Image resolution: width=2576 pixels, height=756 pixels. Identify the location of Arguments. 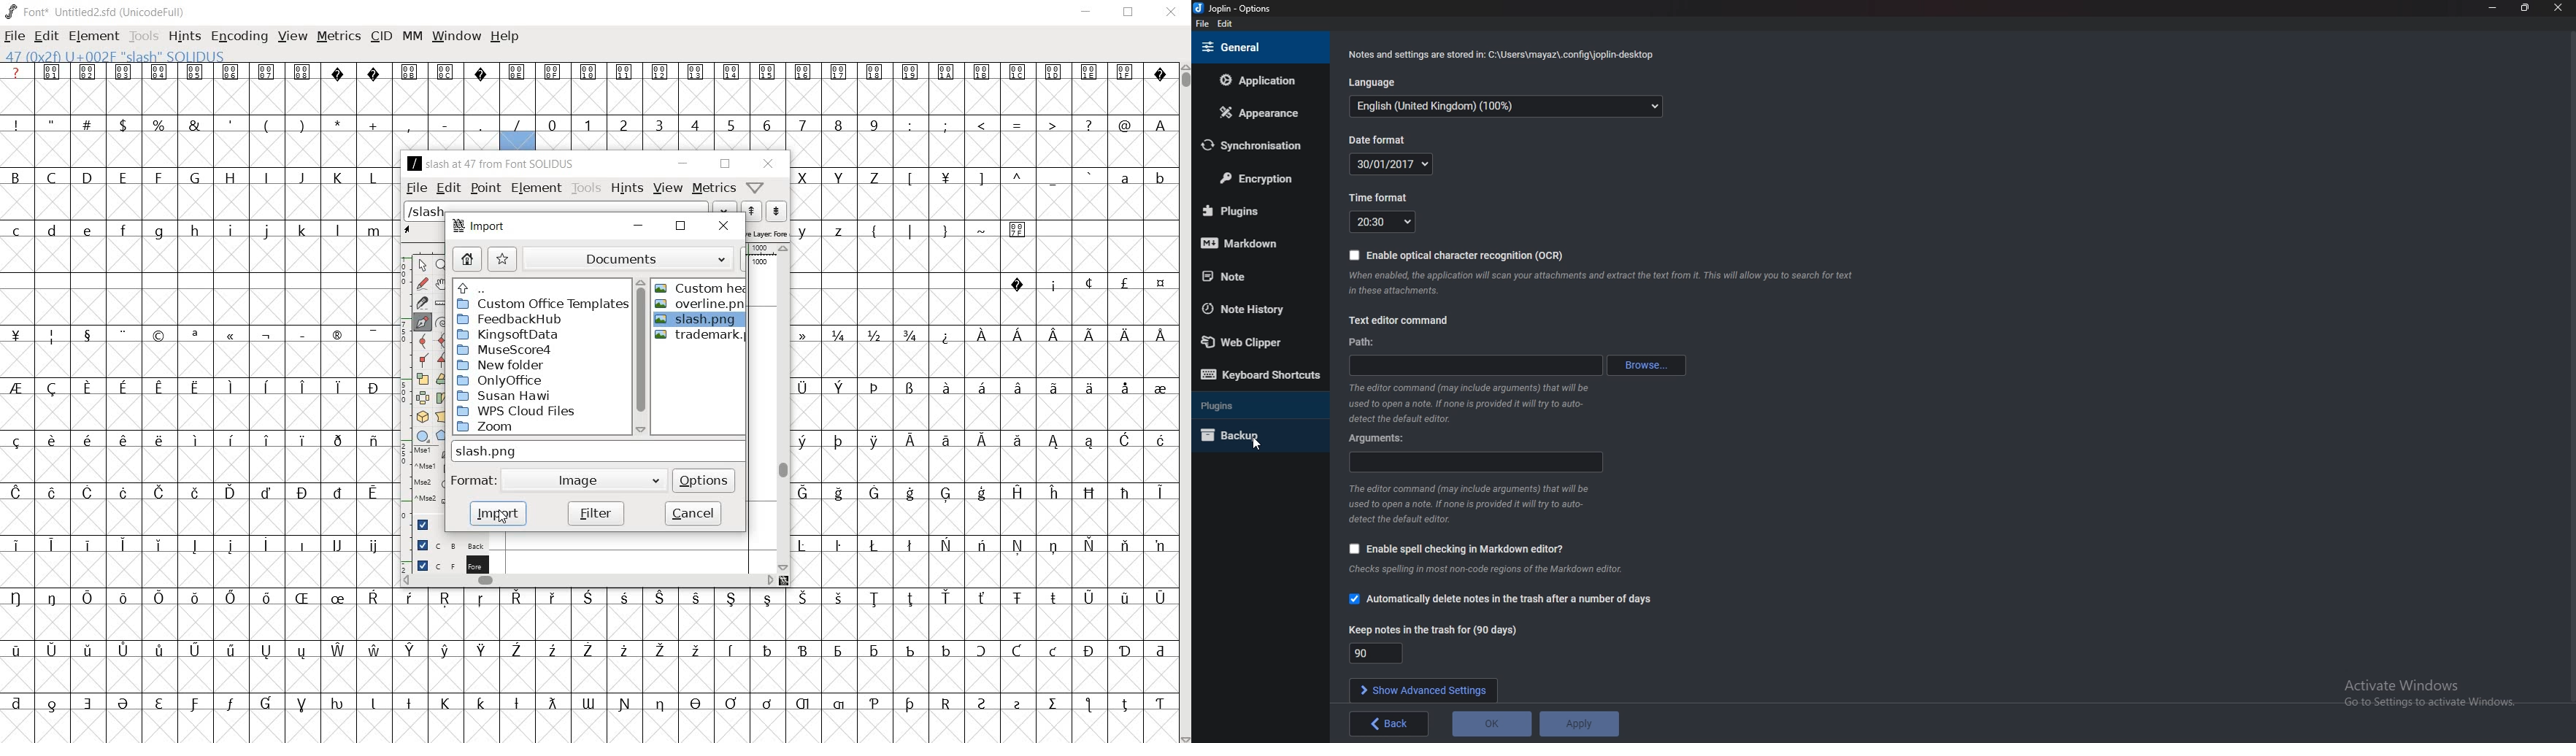
(1381, 439).